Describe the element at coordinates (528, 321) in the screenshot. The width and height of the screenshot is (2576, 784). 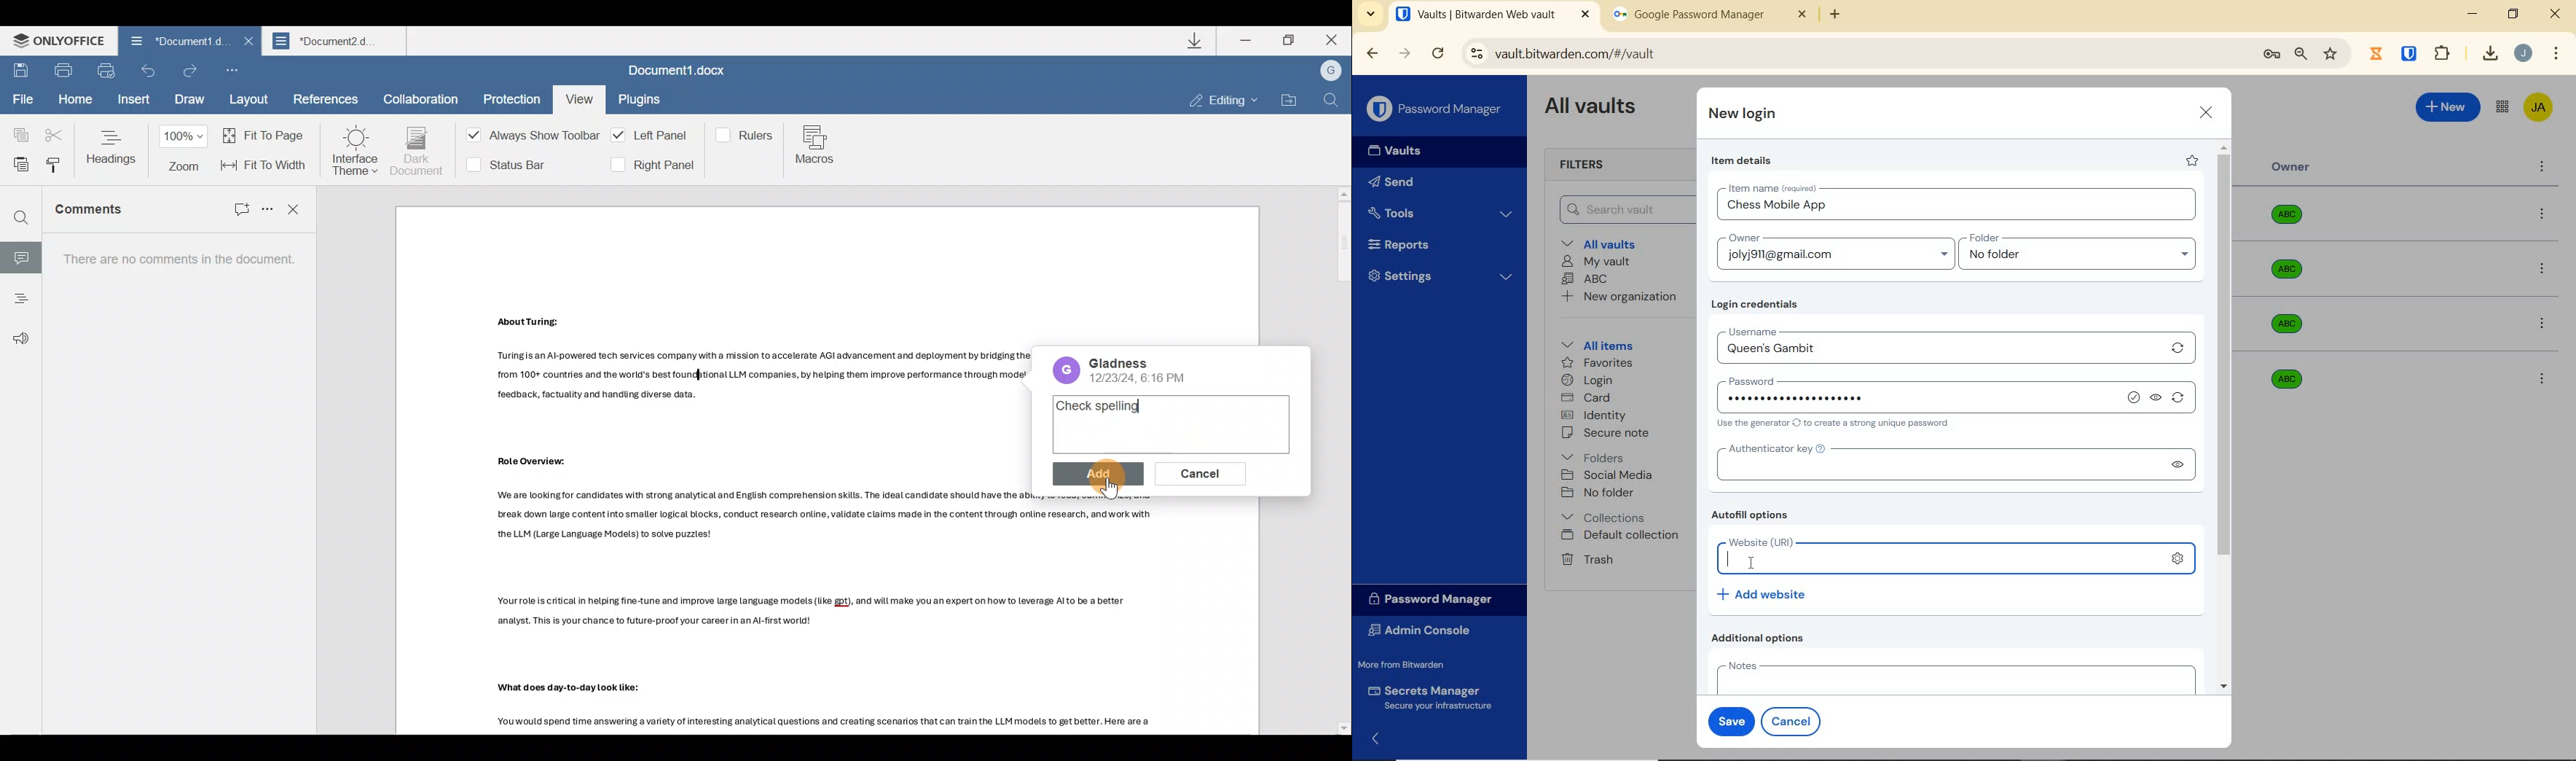
I see `` at that location.